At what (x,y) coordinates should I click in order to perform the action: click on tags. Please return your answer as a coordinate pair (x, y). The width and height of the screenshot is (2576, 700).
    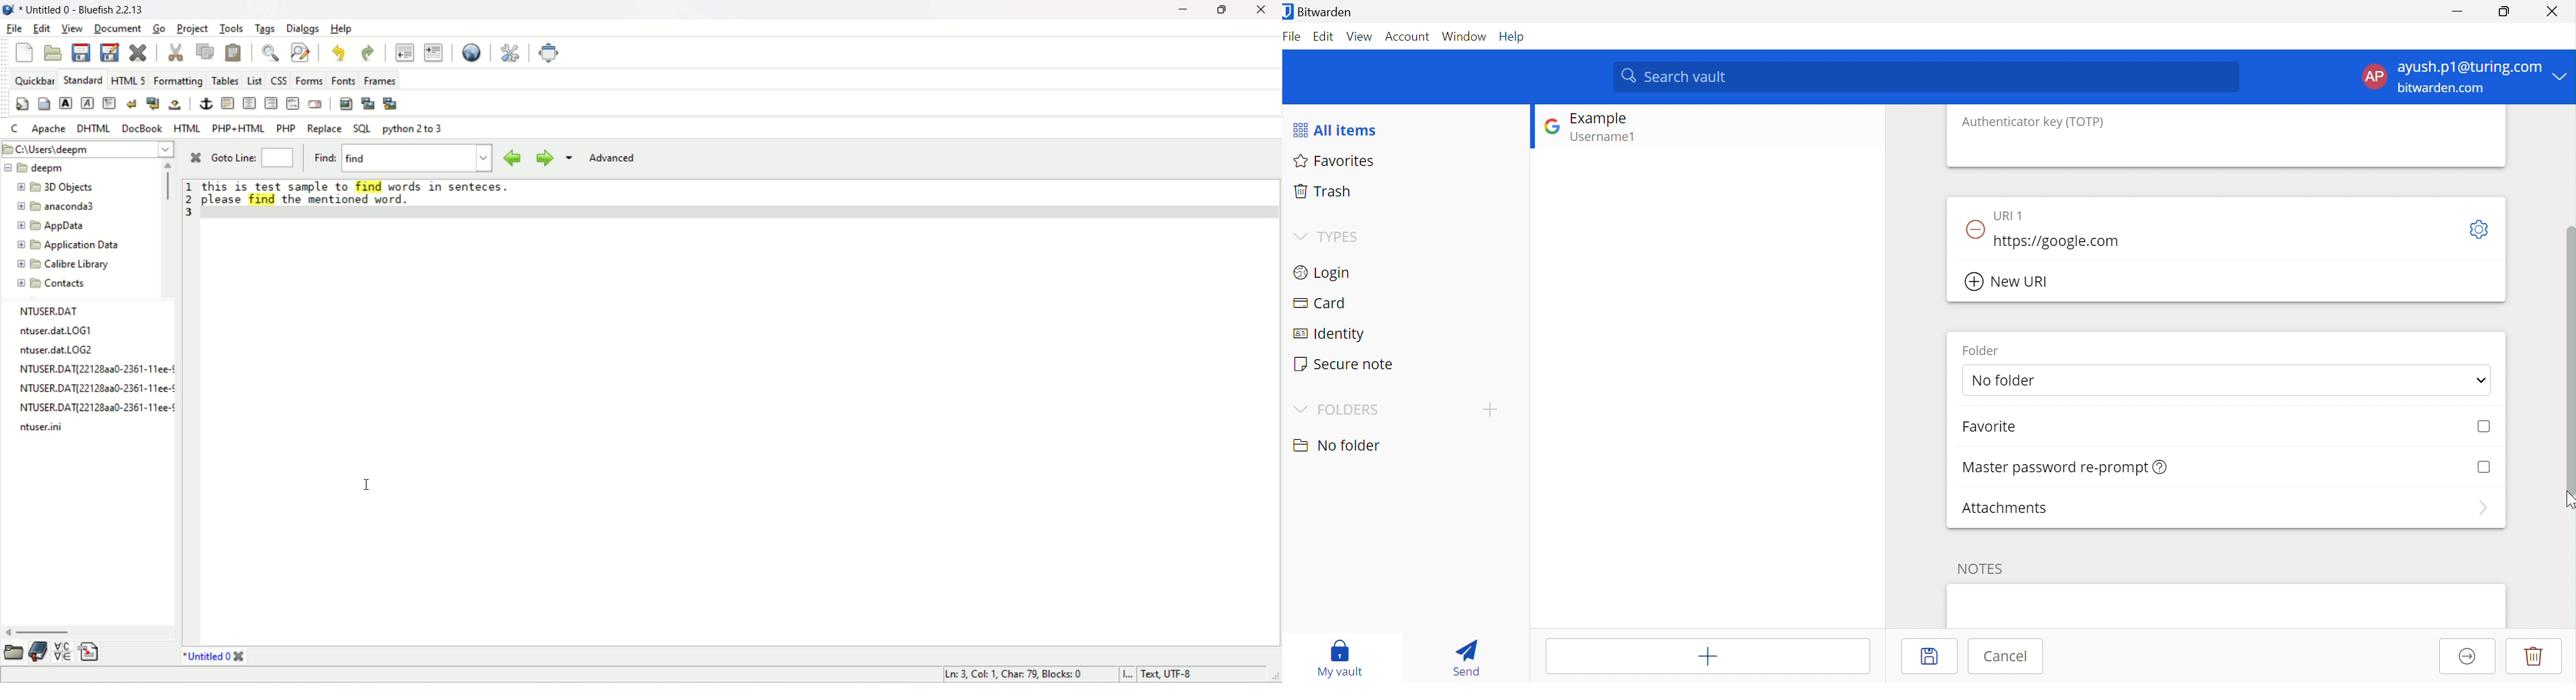
    Looking at the image, I should click on (266, 28).